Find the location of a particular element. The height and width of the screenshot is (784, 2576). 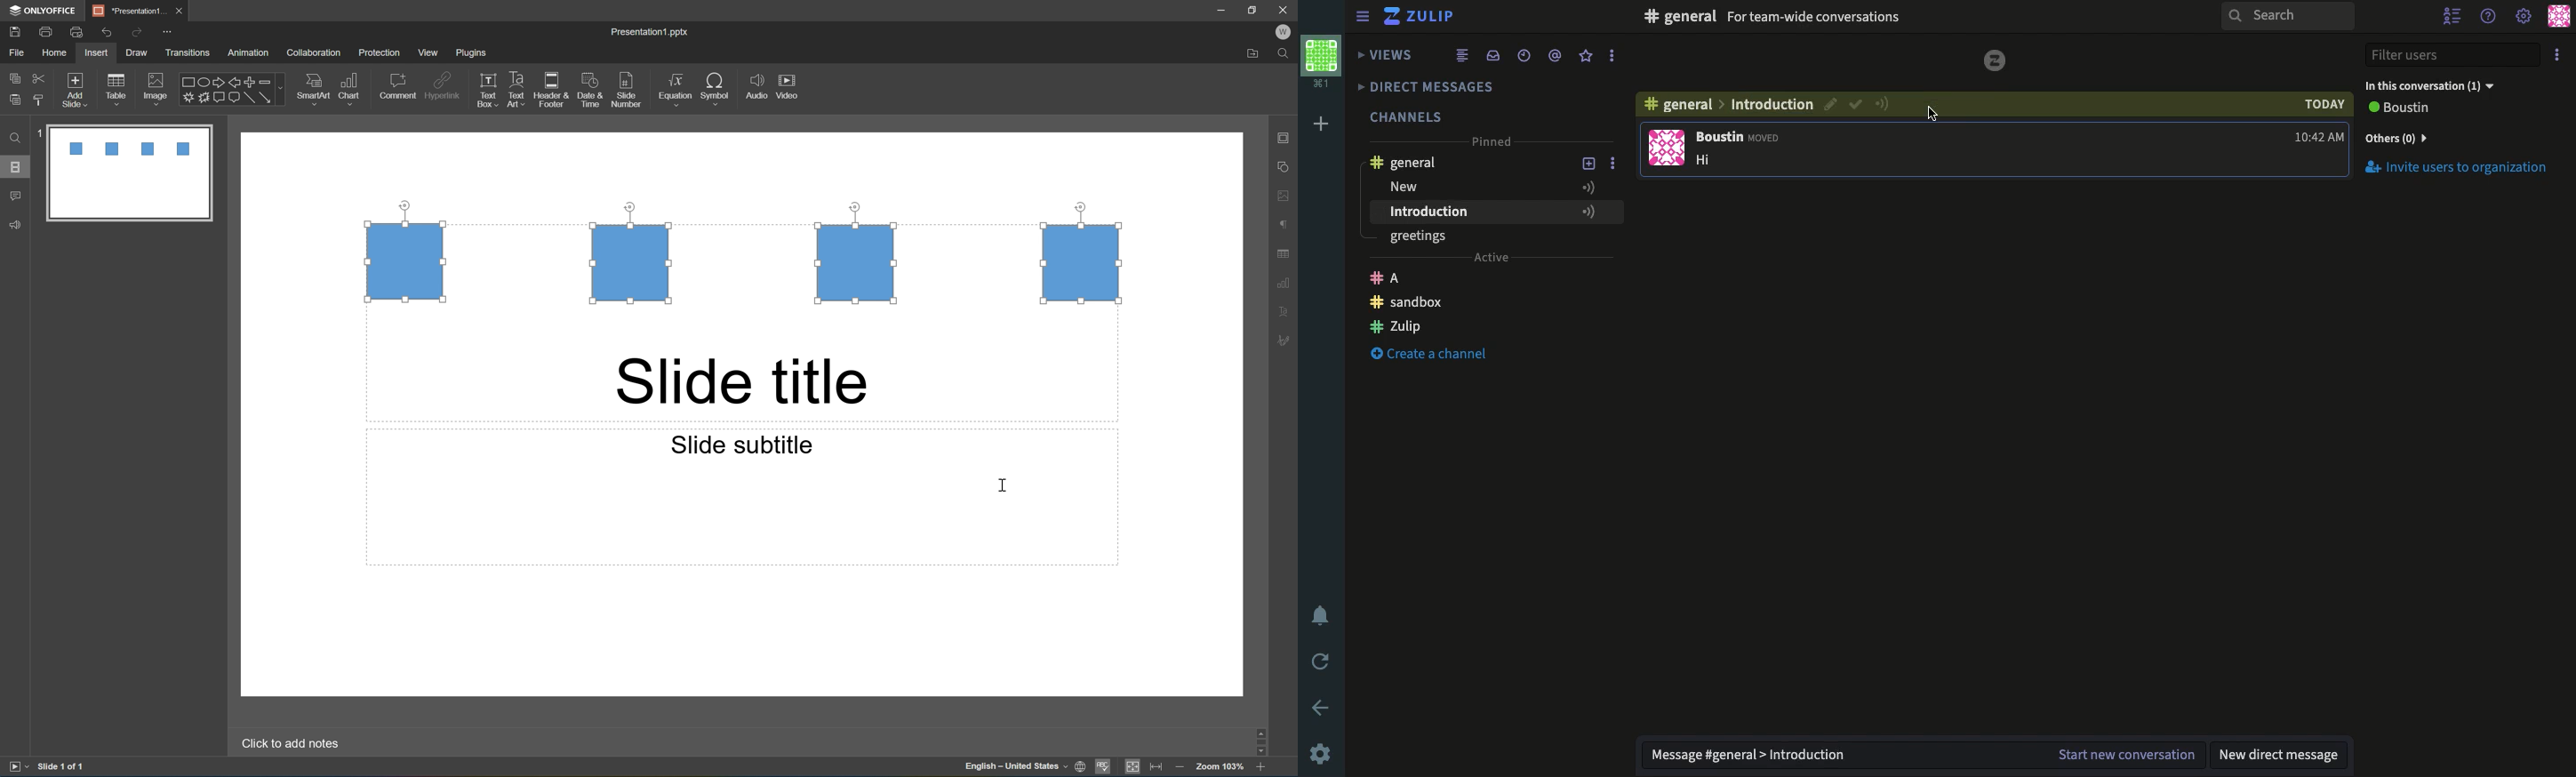

Settings is located at coordinates (2524, 18).